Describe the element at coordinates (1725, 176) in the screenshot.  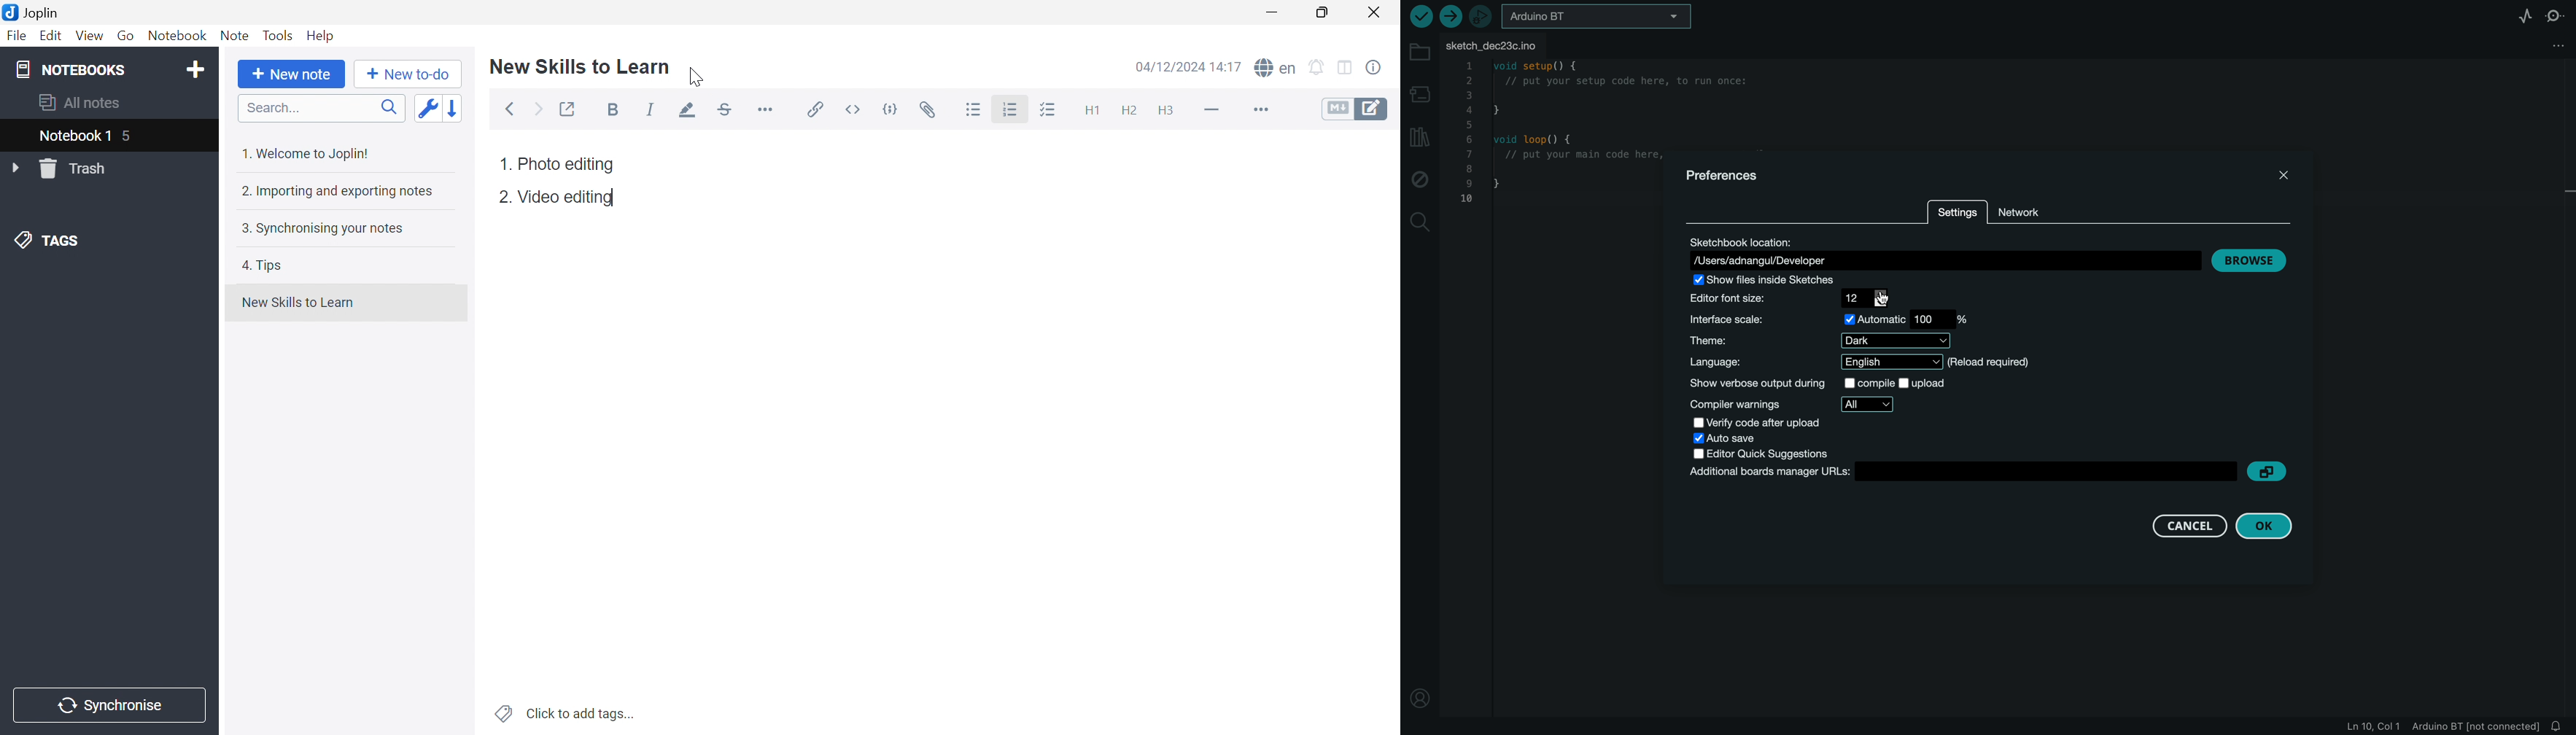
I see `preferences` at that location.